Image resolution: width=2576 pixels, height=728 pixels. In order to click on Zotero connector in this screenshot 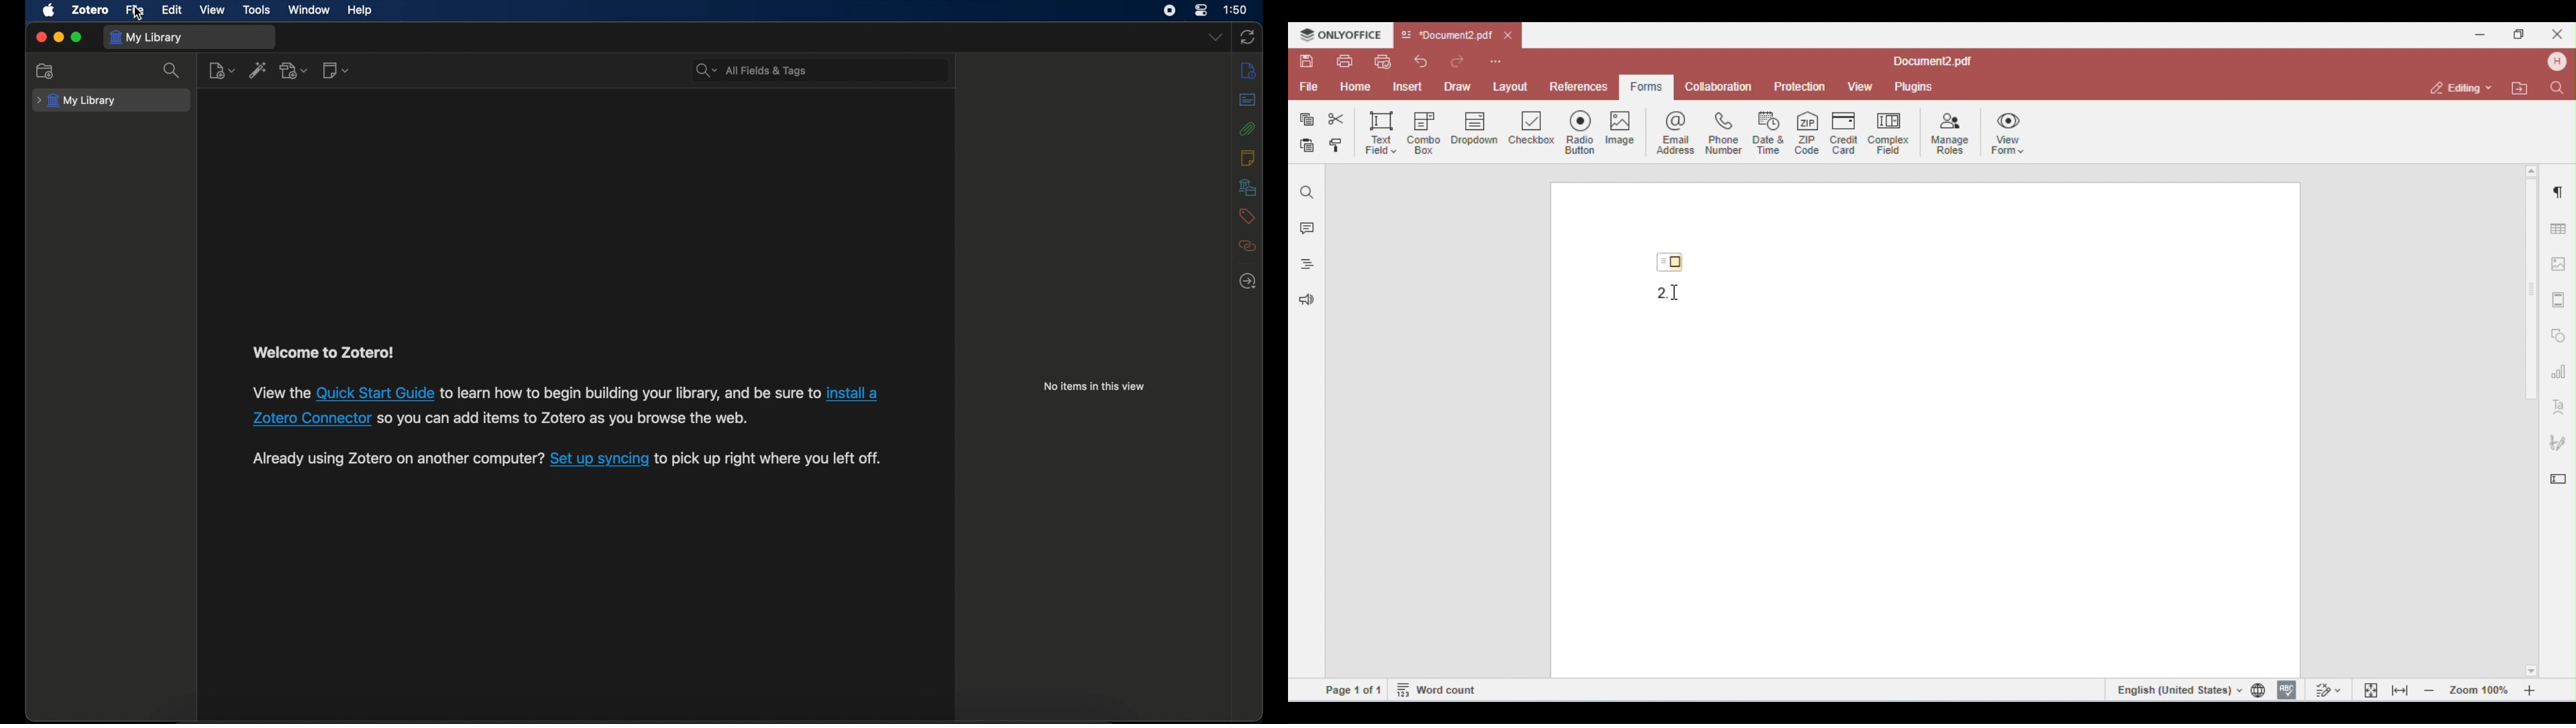, I will do `click(311, 420)`.